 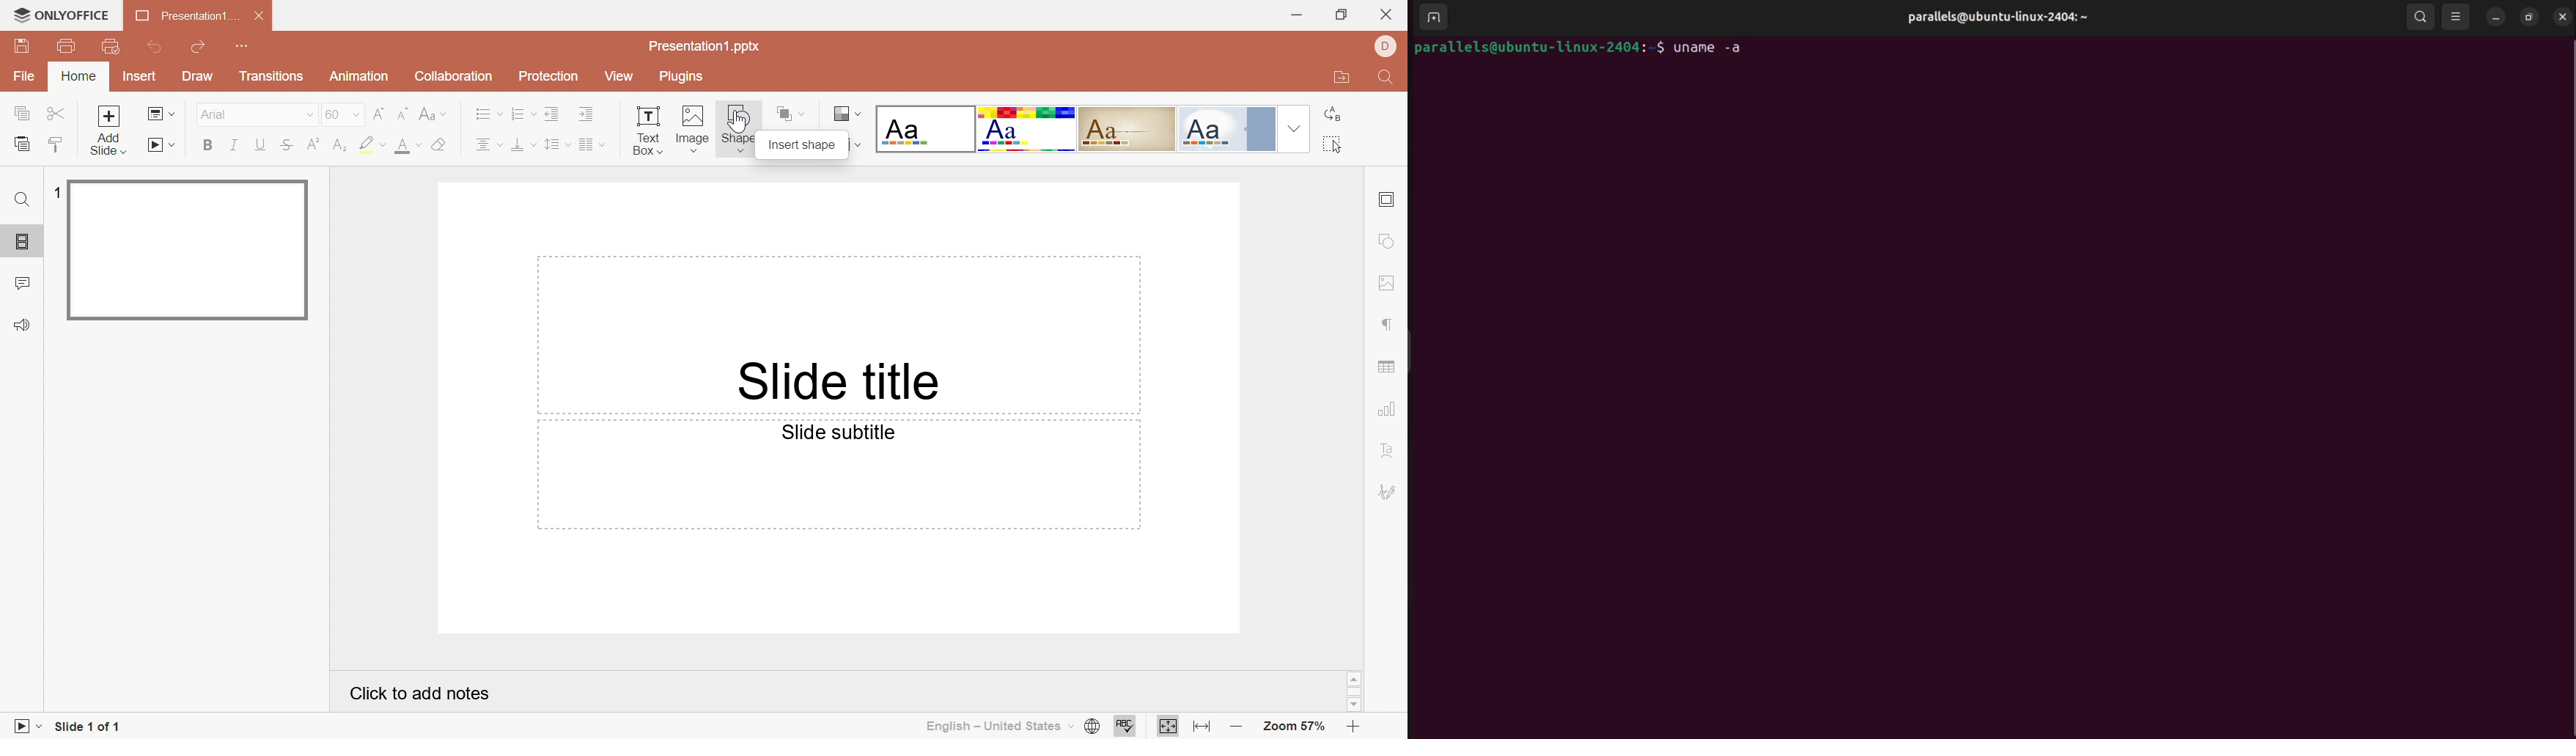 I want to click on Collaboration, so click(x=449, y=76).